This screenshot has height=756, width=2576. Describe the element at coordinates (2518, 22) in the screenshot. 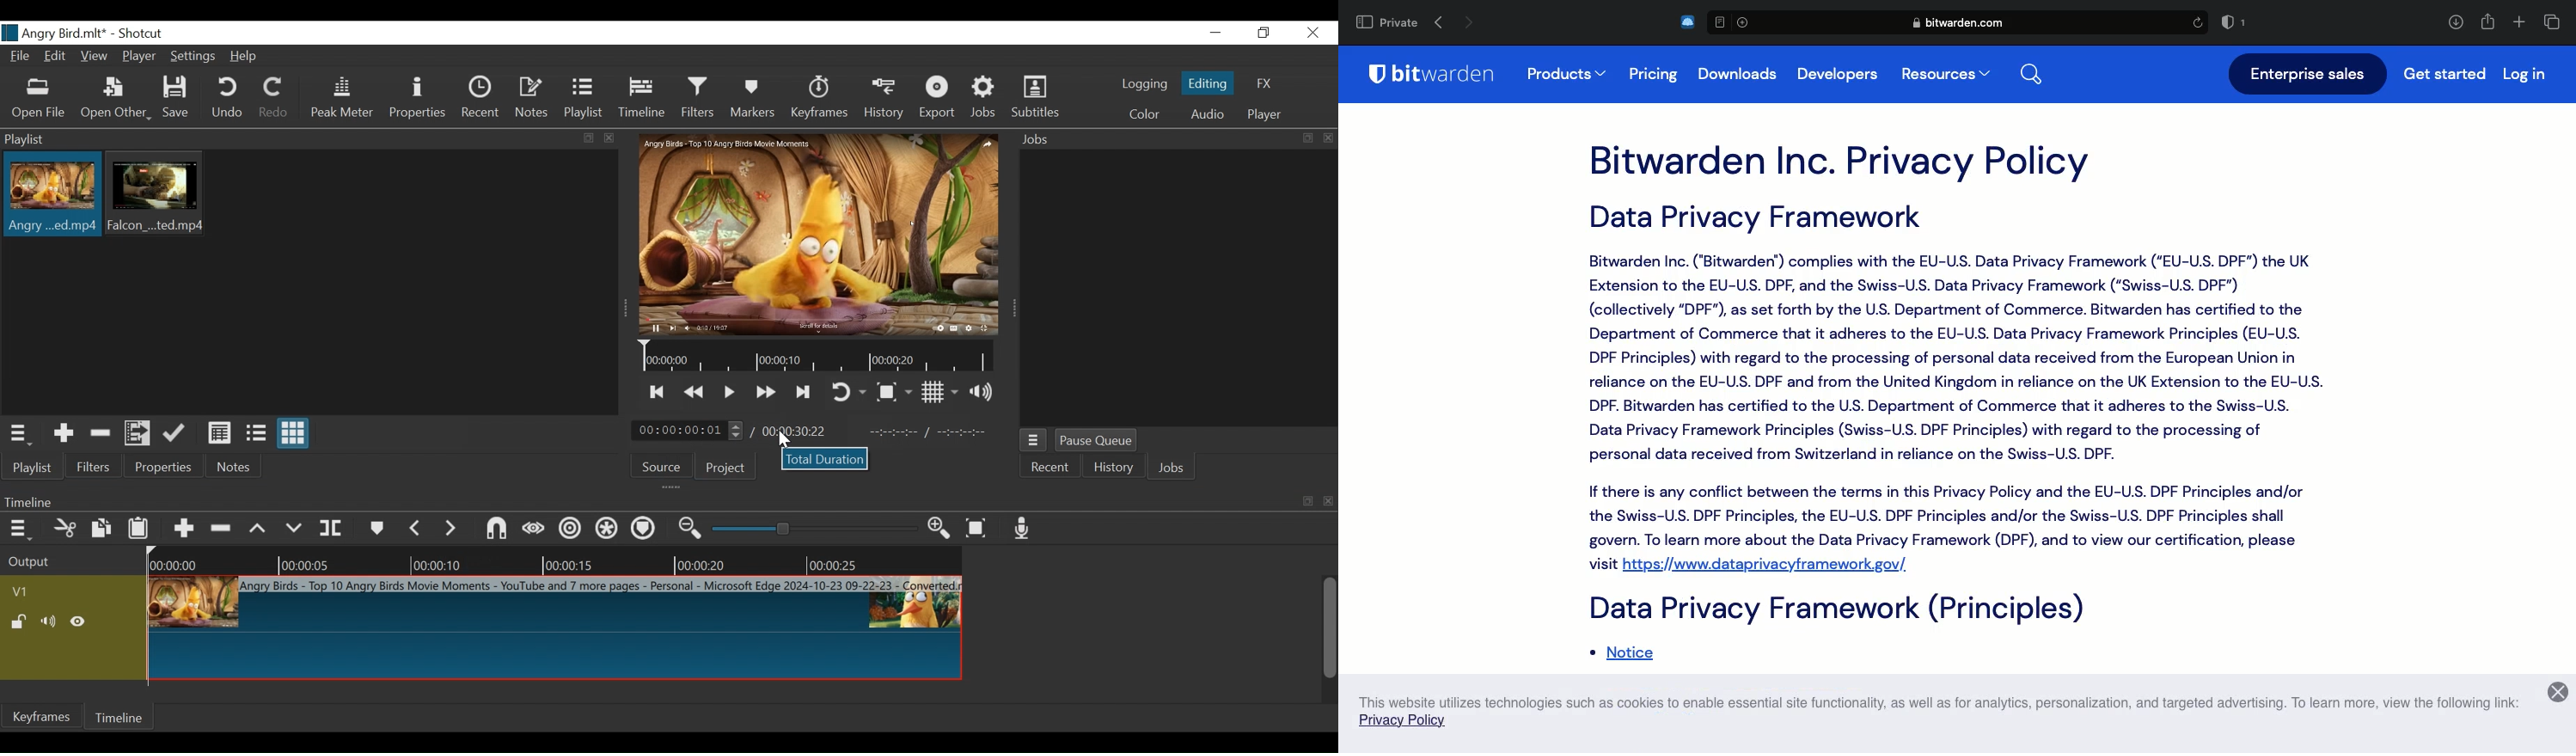

I see `Add tab` at that location.